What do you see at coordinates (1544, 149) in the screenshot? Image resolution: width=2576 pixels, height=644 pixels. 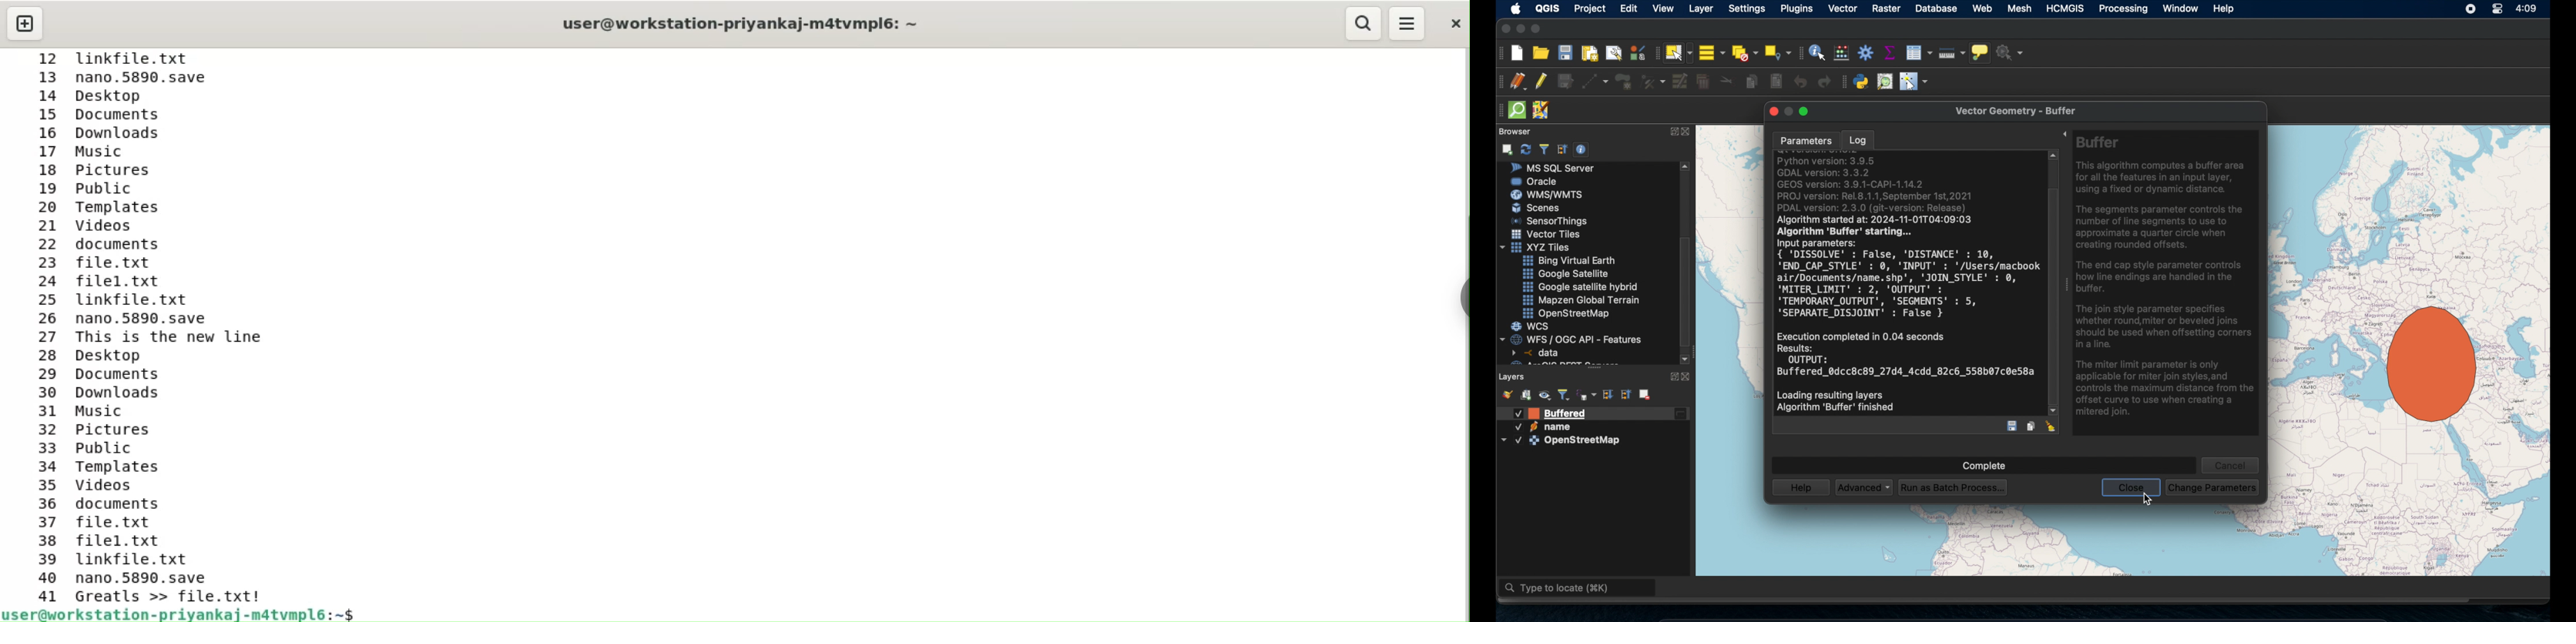 I see `filter browser` at bounding box center [1544, 149].